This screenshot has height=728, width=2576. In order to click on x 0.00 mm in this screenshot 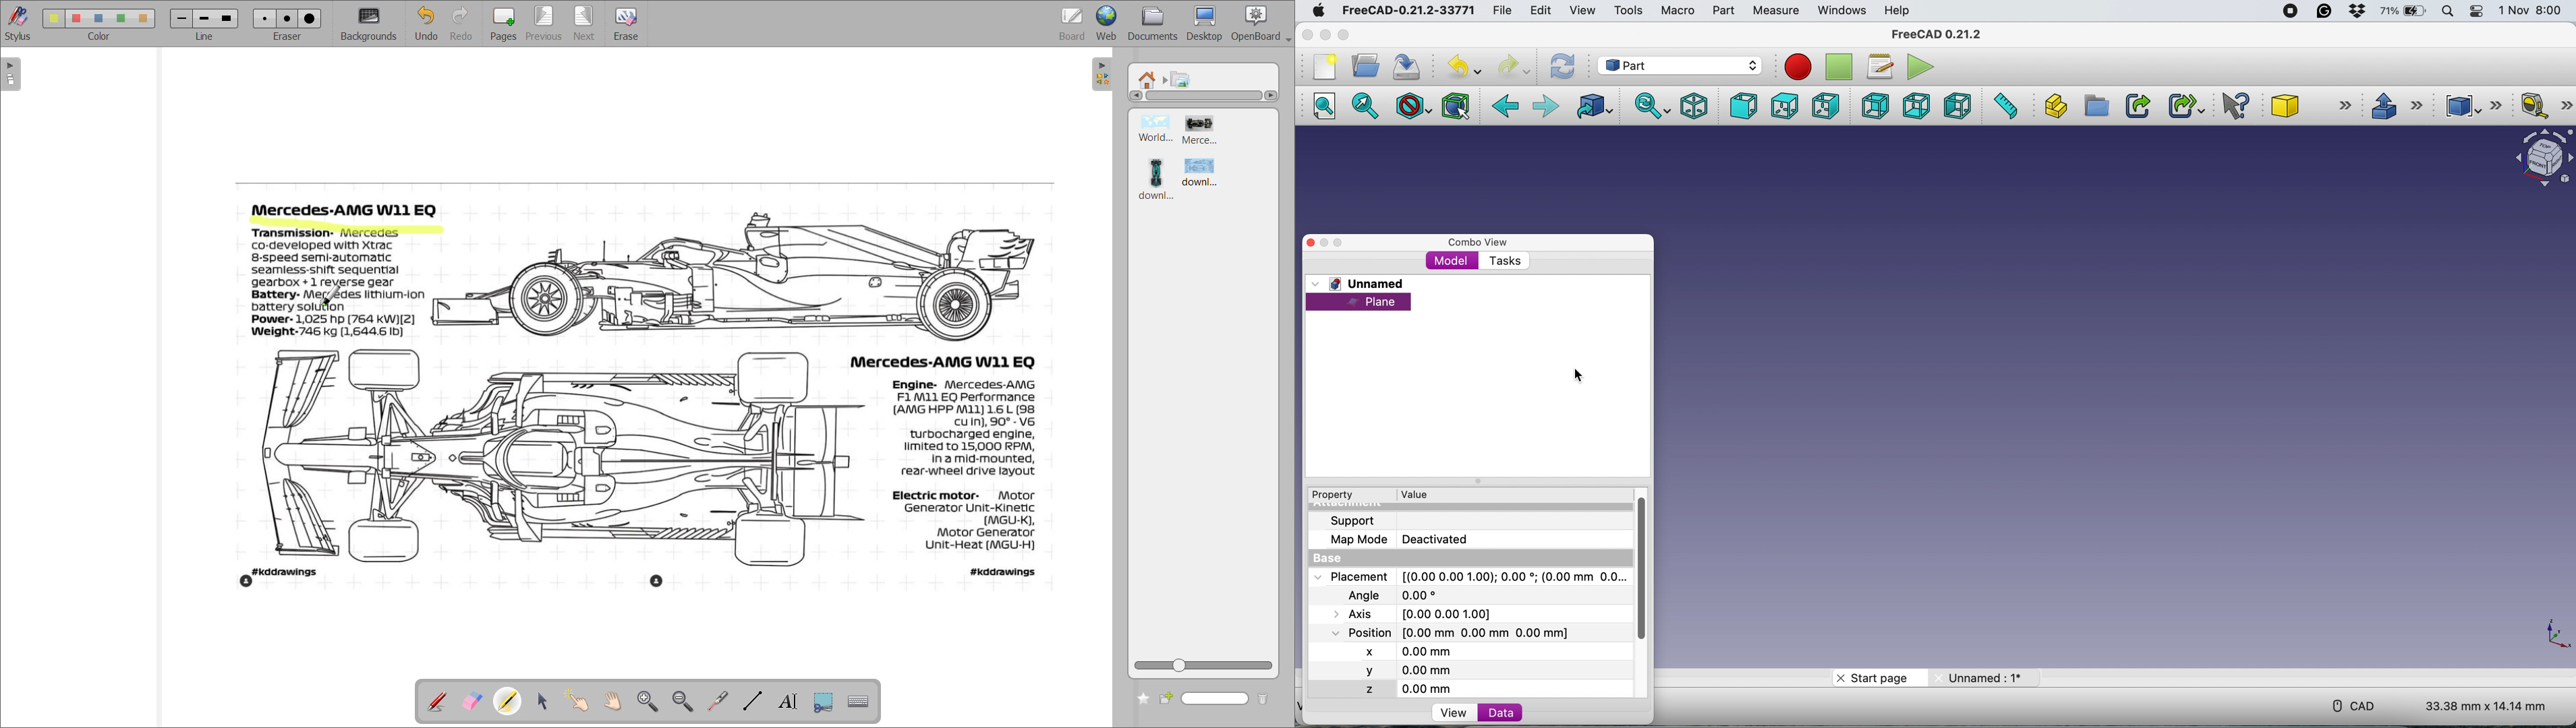, I will do `click(1408, 653)`.